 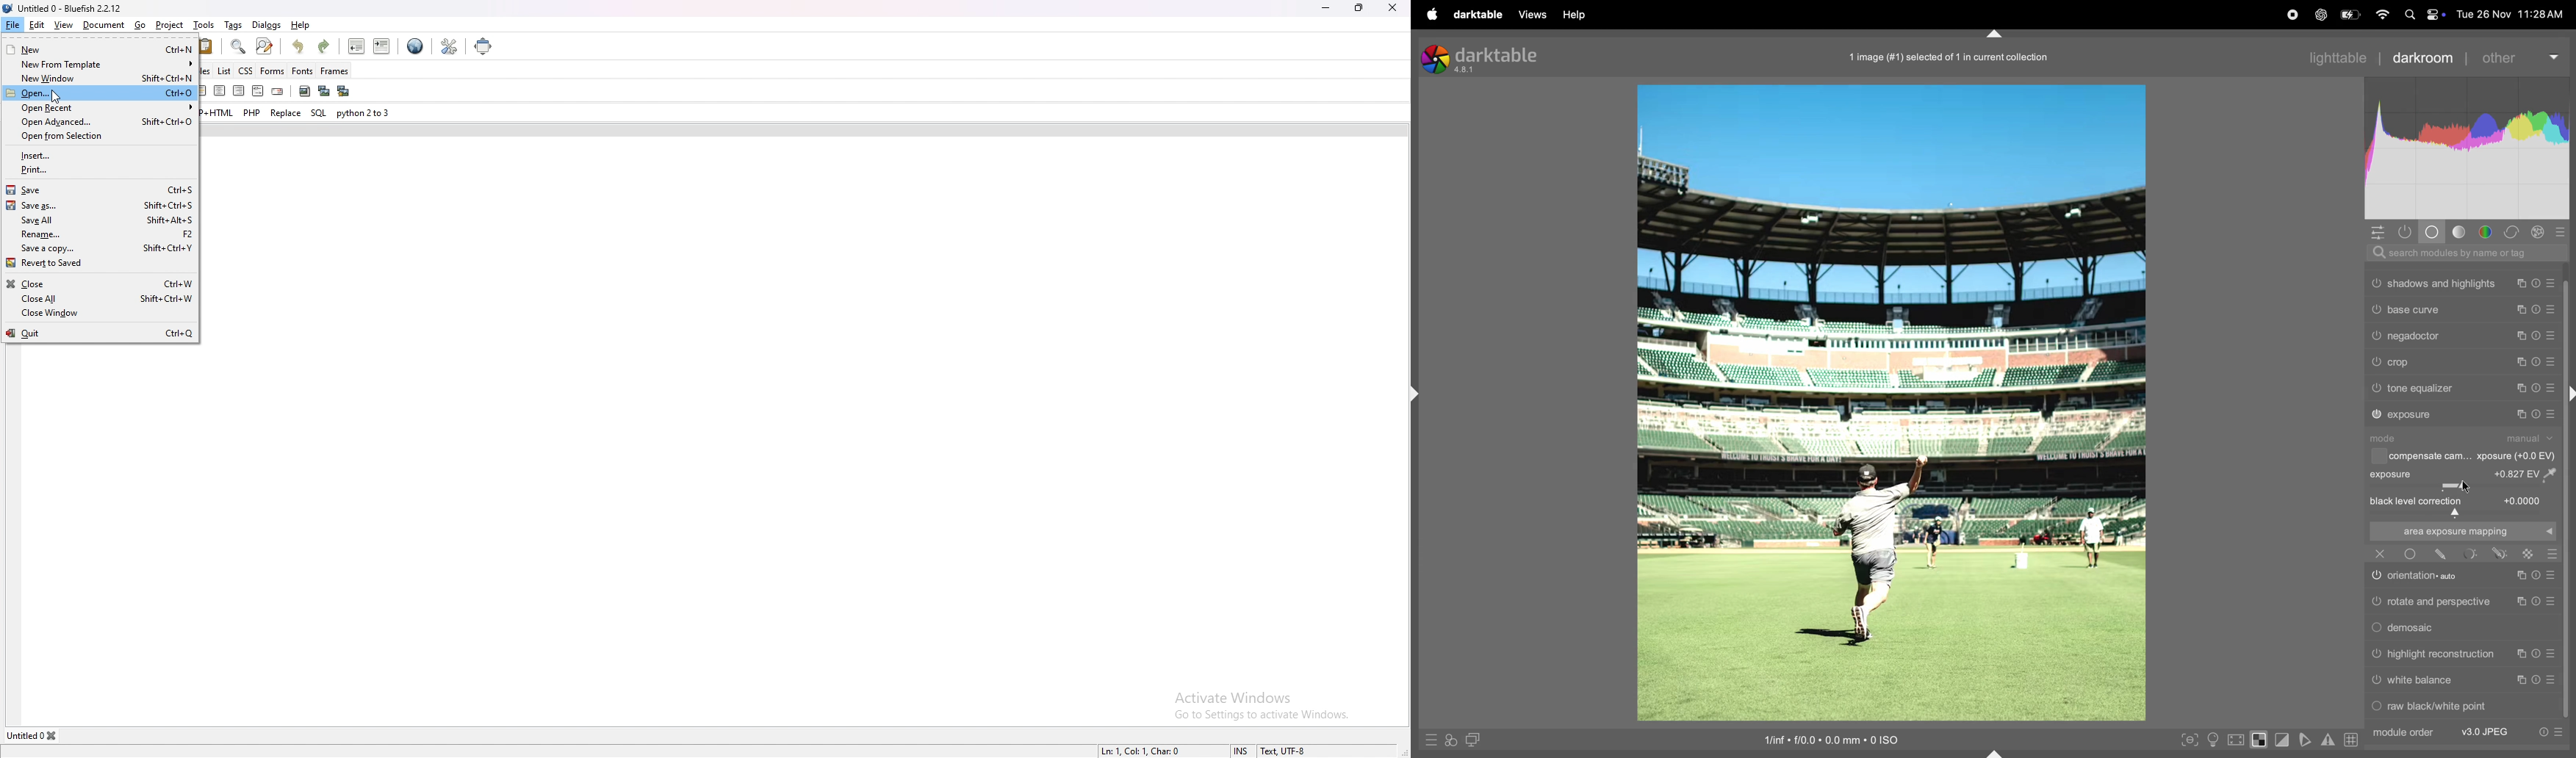 What do you see at coordinates (1284, 751) in the screenshot?
I see `Text, UTF-8` at bounding box center [1284, 751].